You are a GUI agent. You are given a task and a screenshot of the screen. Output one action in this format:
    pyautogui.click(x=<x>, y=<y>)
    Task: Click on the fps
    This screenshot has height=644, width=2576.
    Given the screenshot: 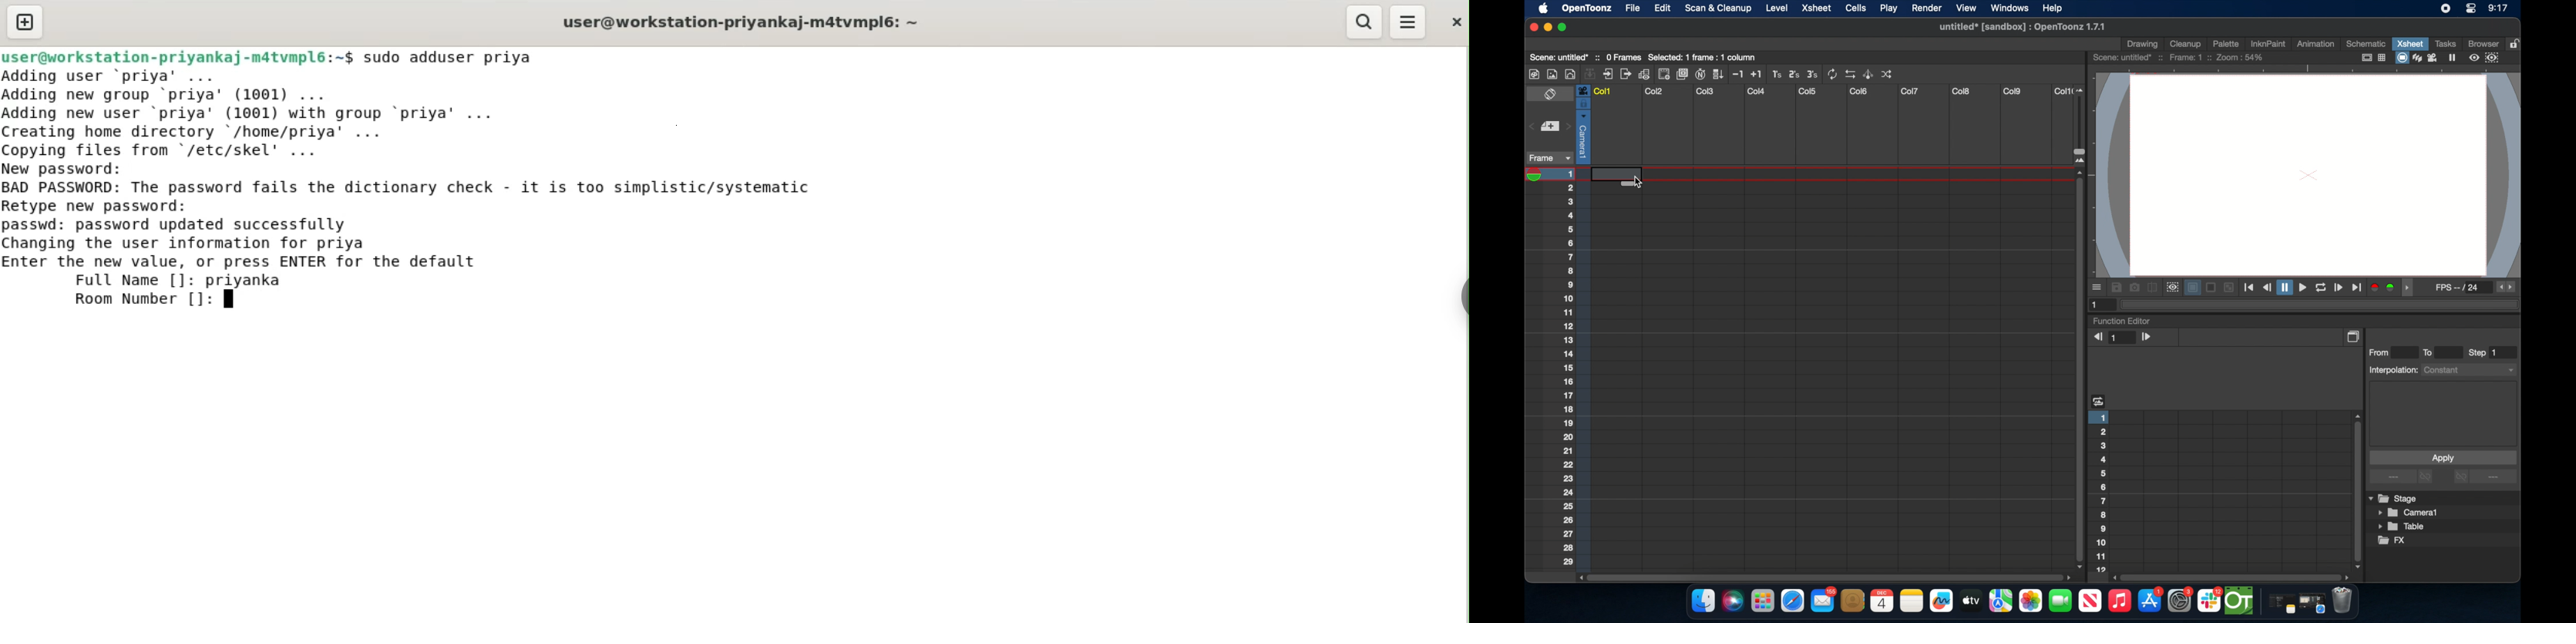 What is the action you would take?
    pyautogui.click(x=2507, y=287)
    